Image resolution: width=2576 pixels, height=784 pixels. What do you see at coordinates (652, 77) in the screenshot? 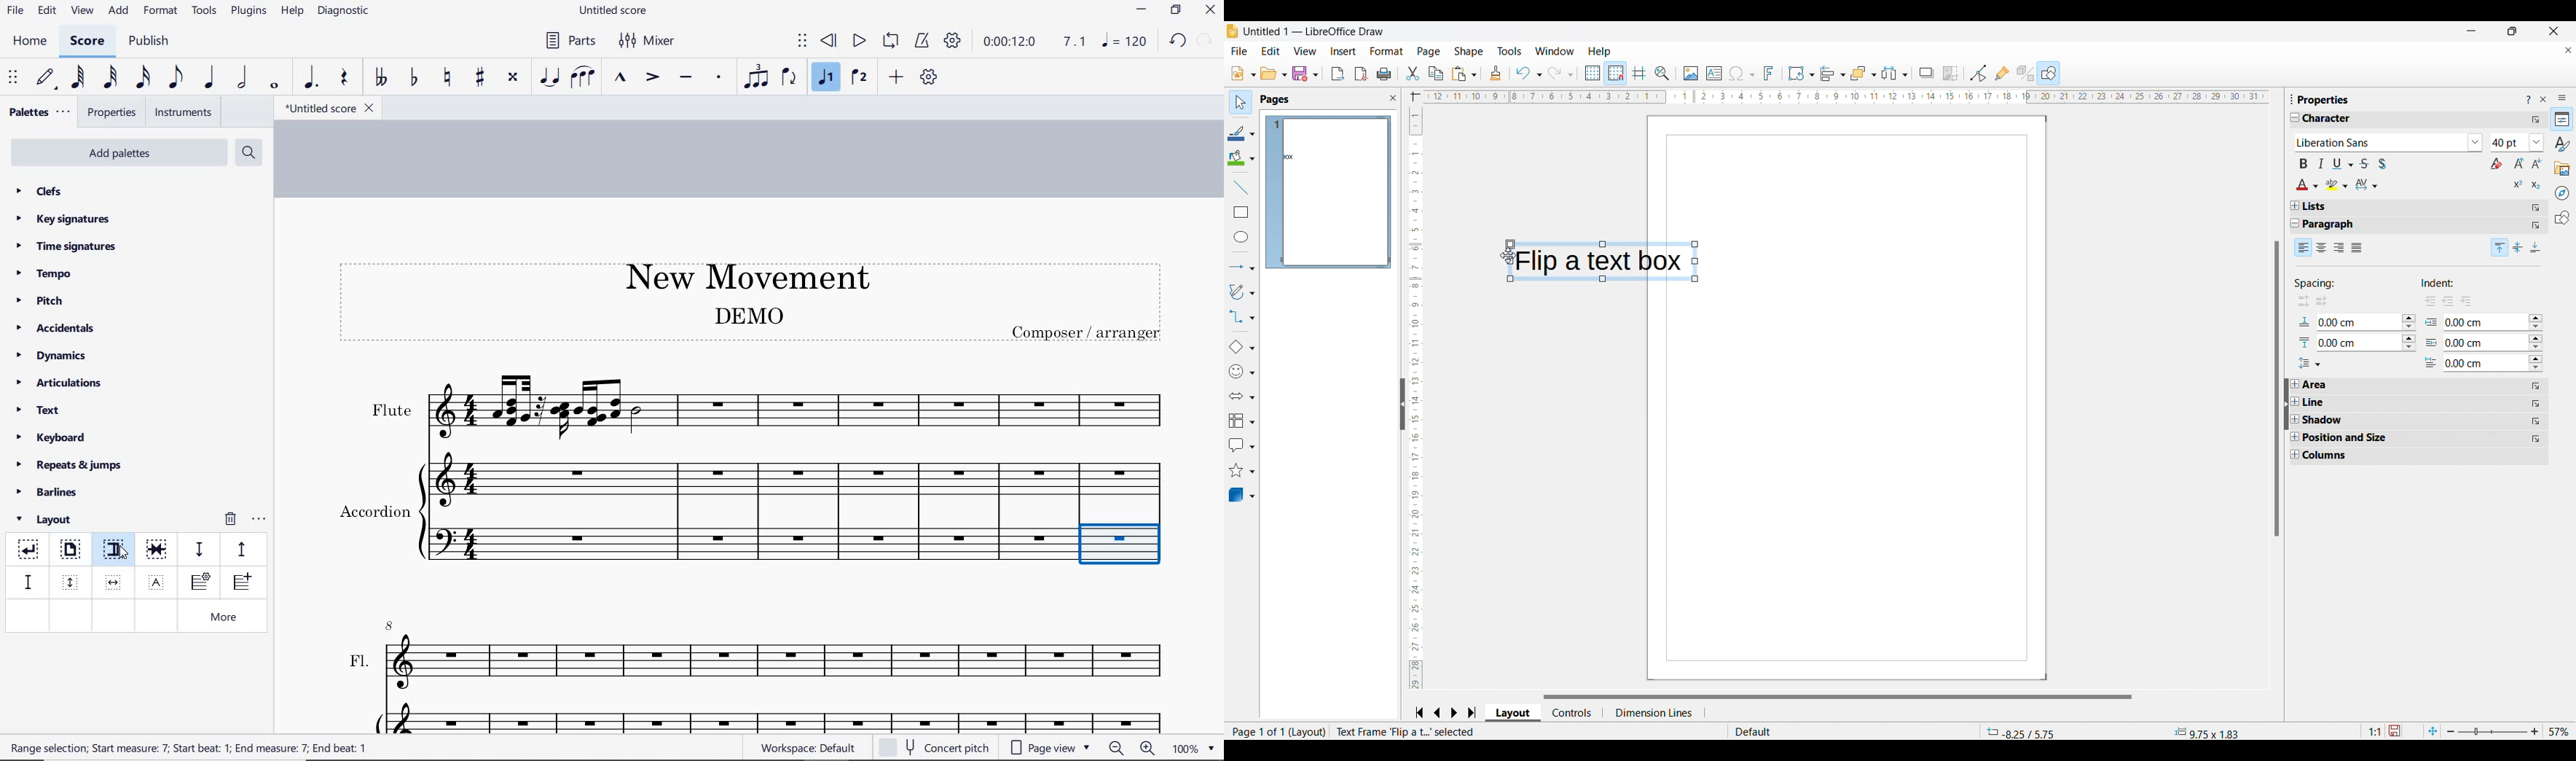
I see `accent` at bounding box center [652, 77].